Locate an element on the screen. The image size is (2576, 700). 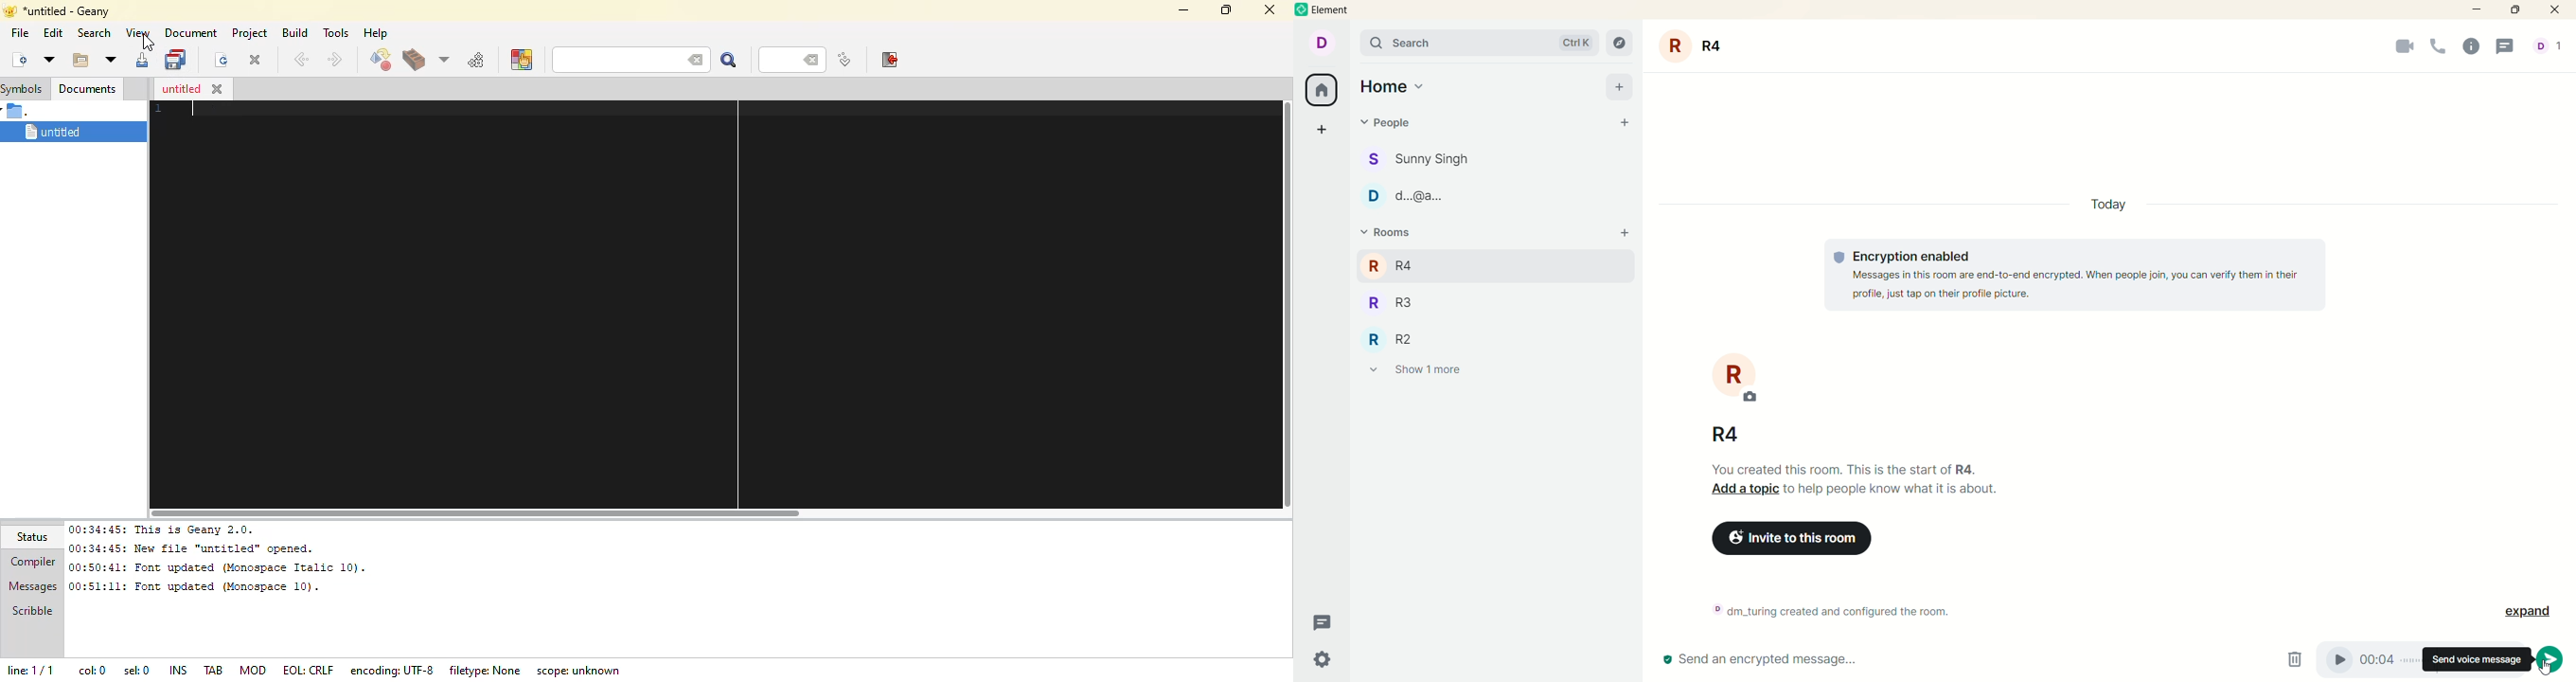
text is located at coordinates (1864, 484).